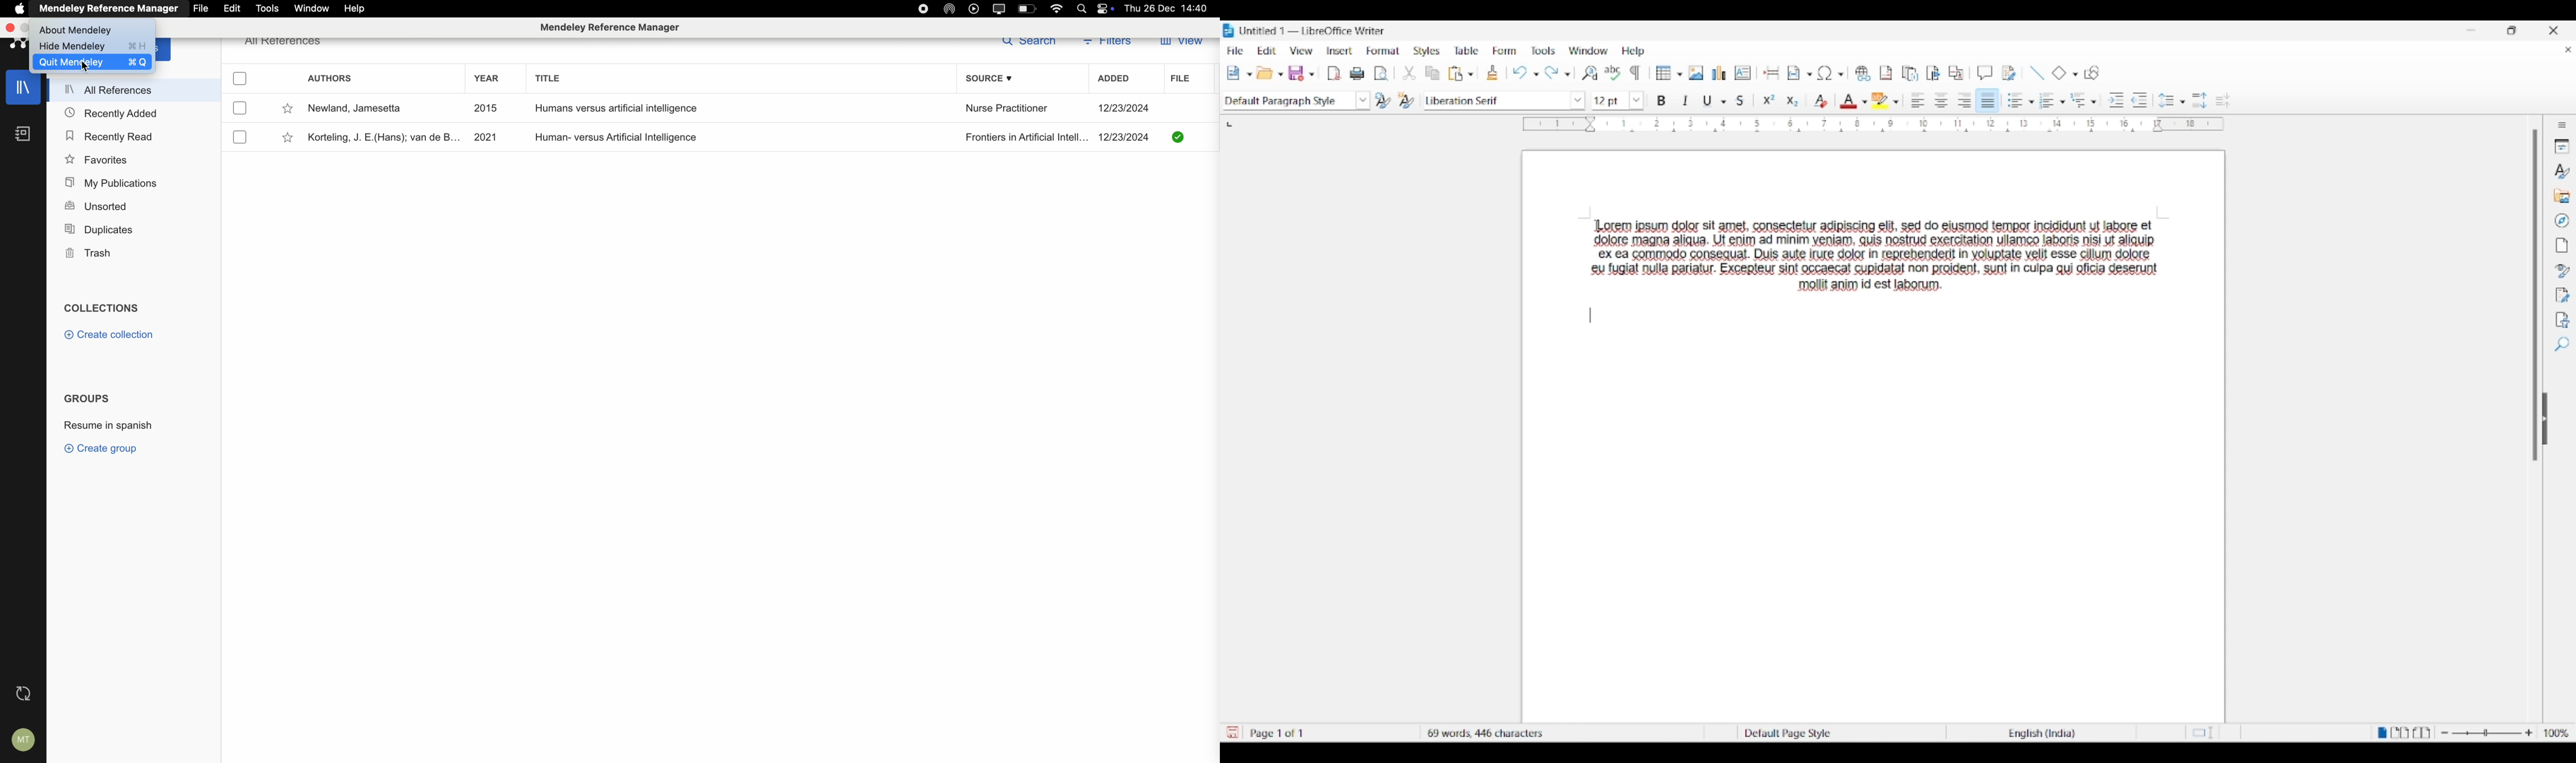  What do you see at coordinates (88, 254) in the screenshot?
I see `trash` at bounding box center [88, 254].